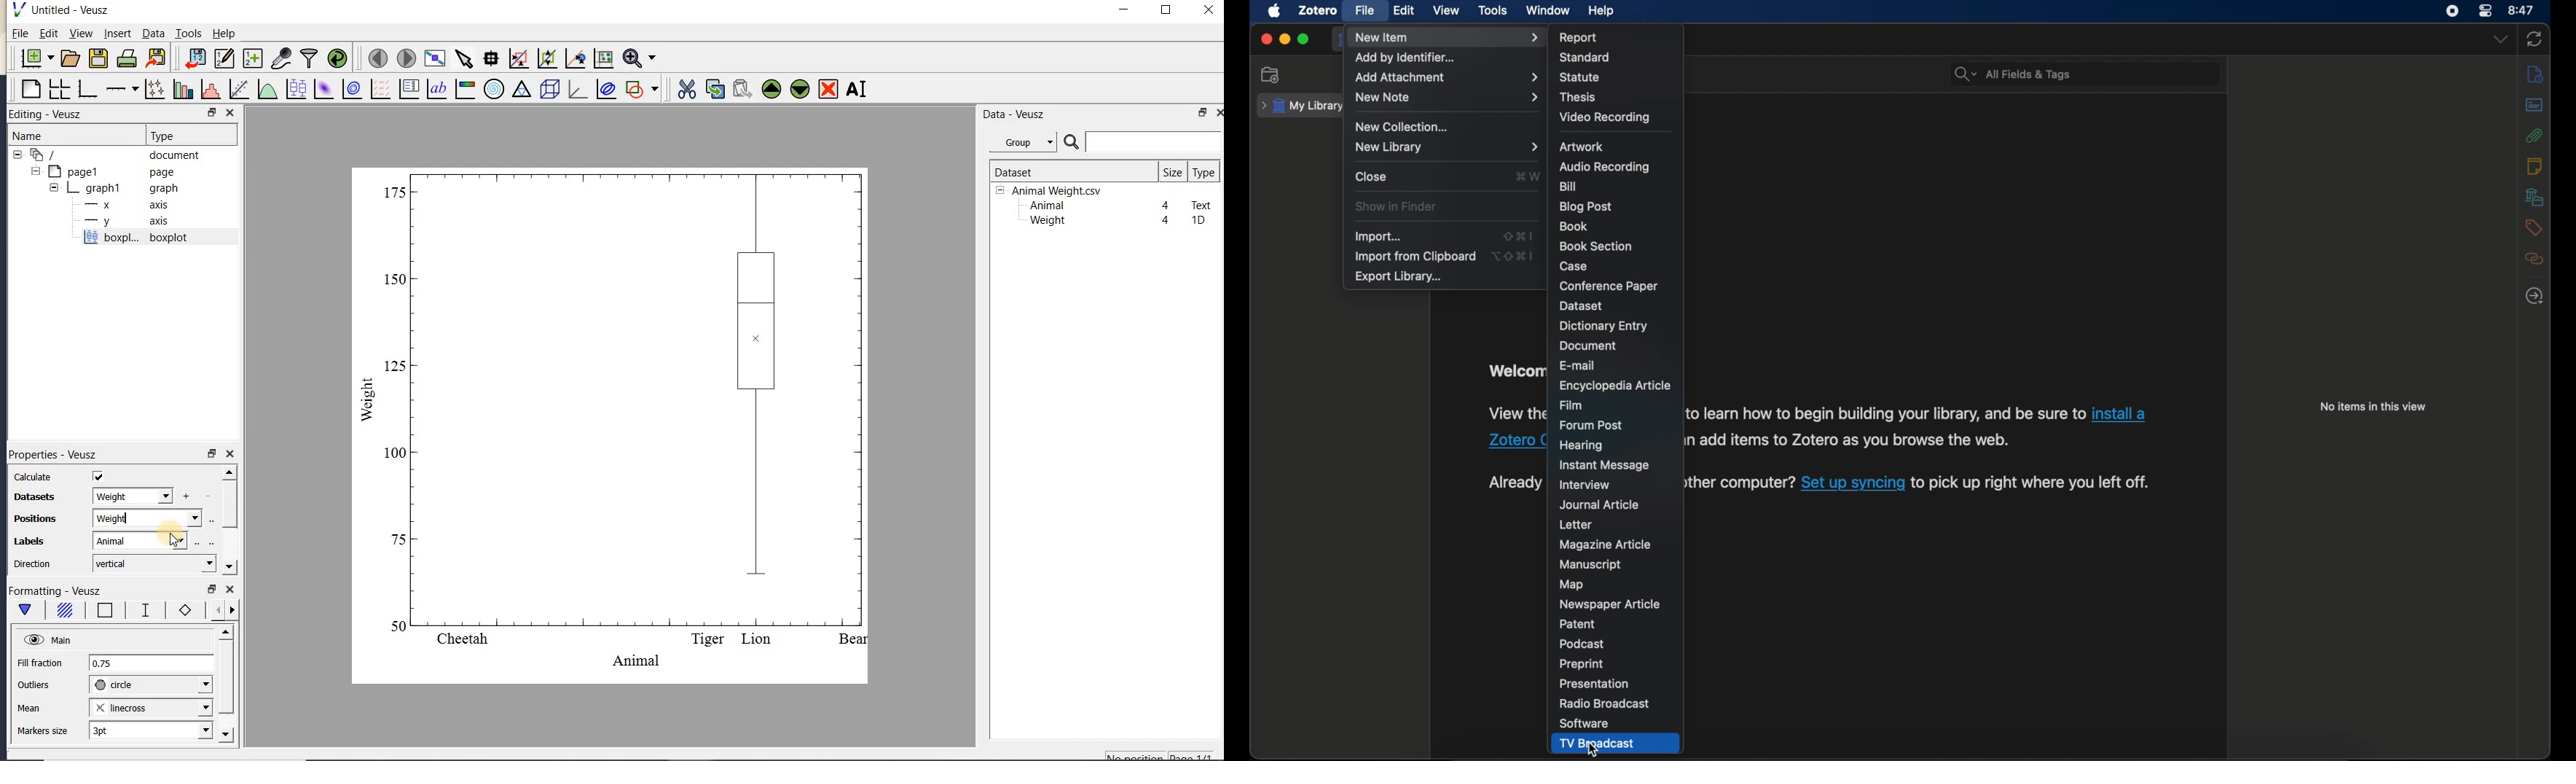  Describe the element at coordinates (1611, 604) in the screenshot. I see `newspaper article` at that location.